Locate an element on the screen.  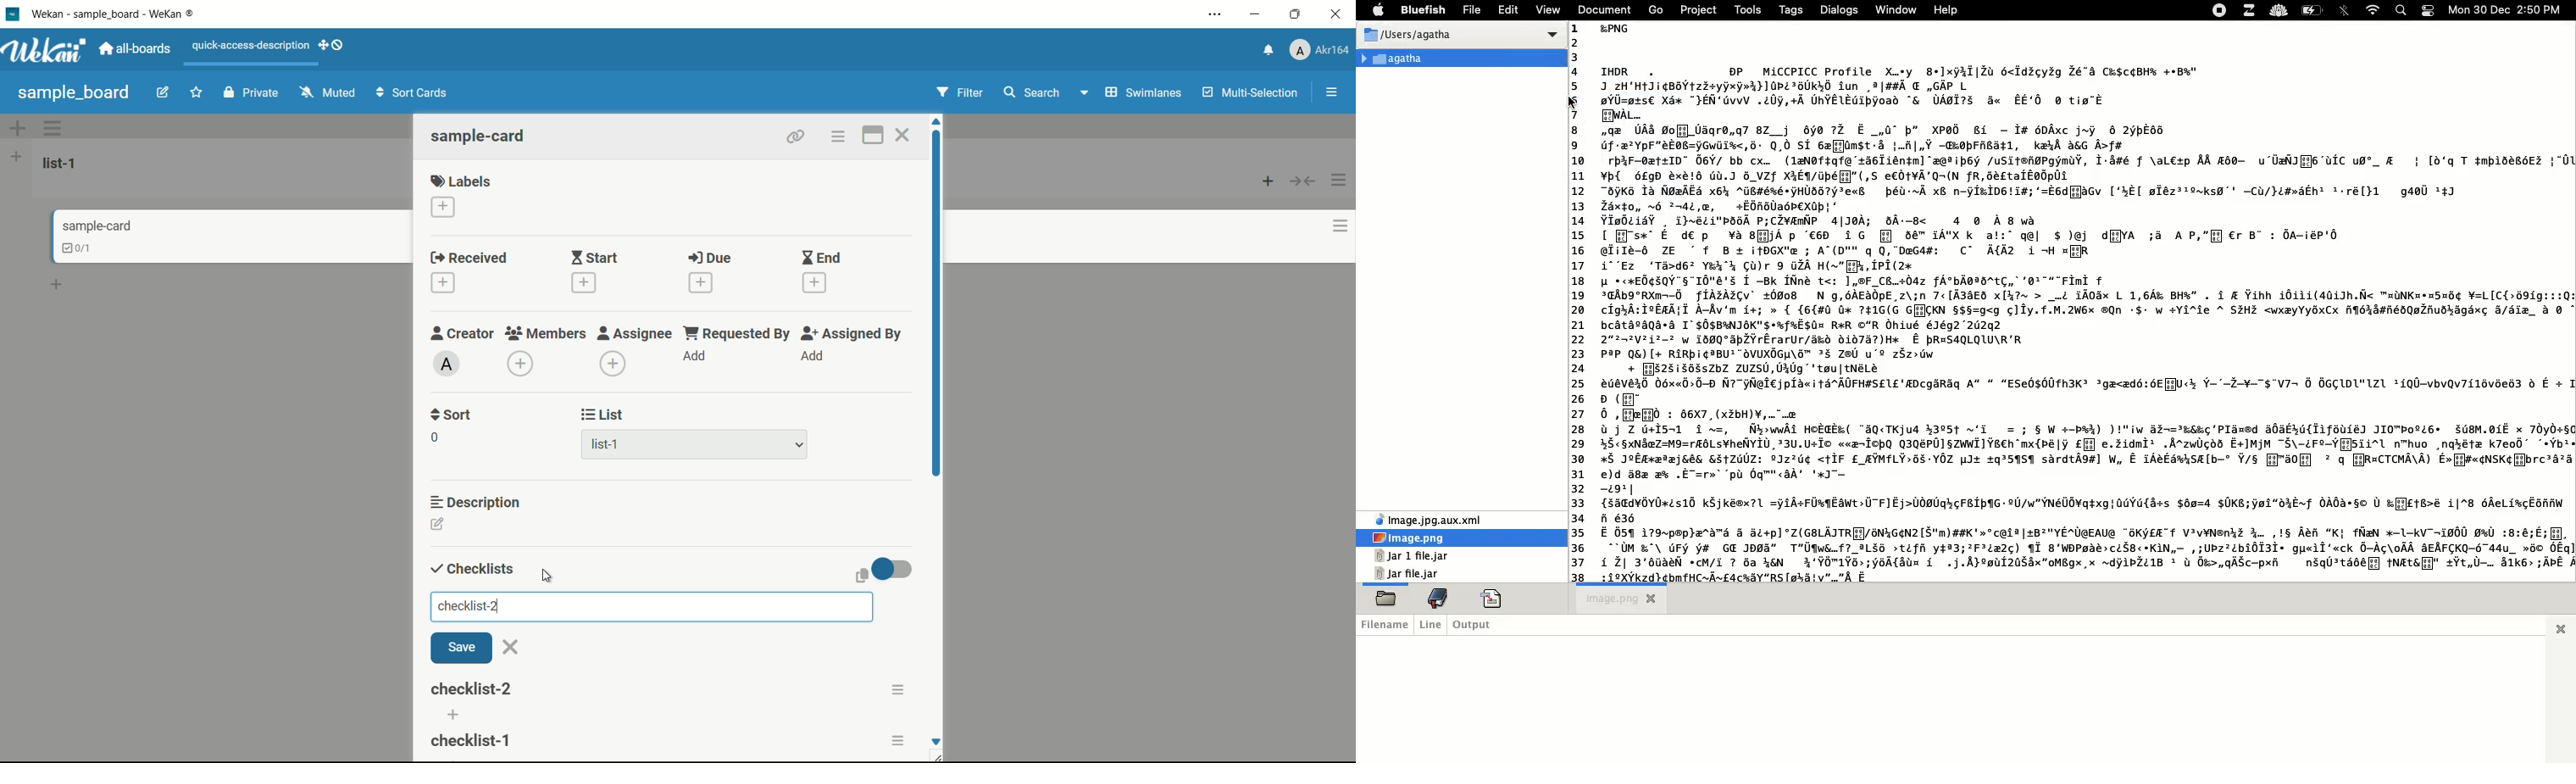
dialogs is located at coordinates (1840, 9).